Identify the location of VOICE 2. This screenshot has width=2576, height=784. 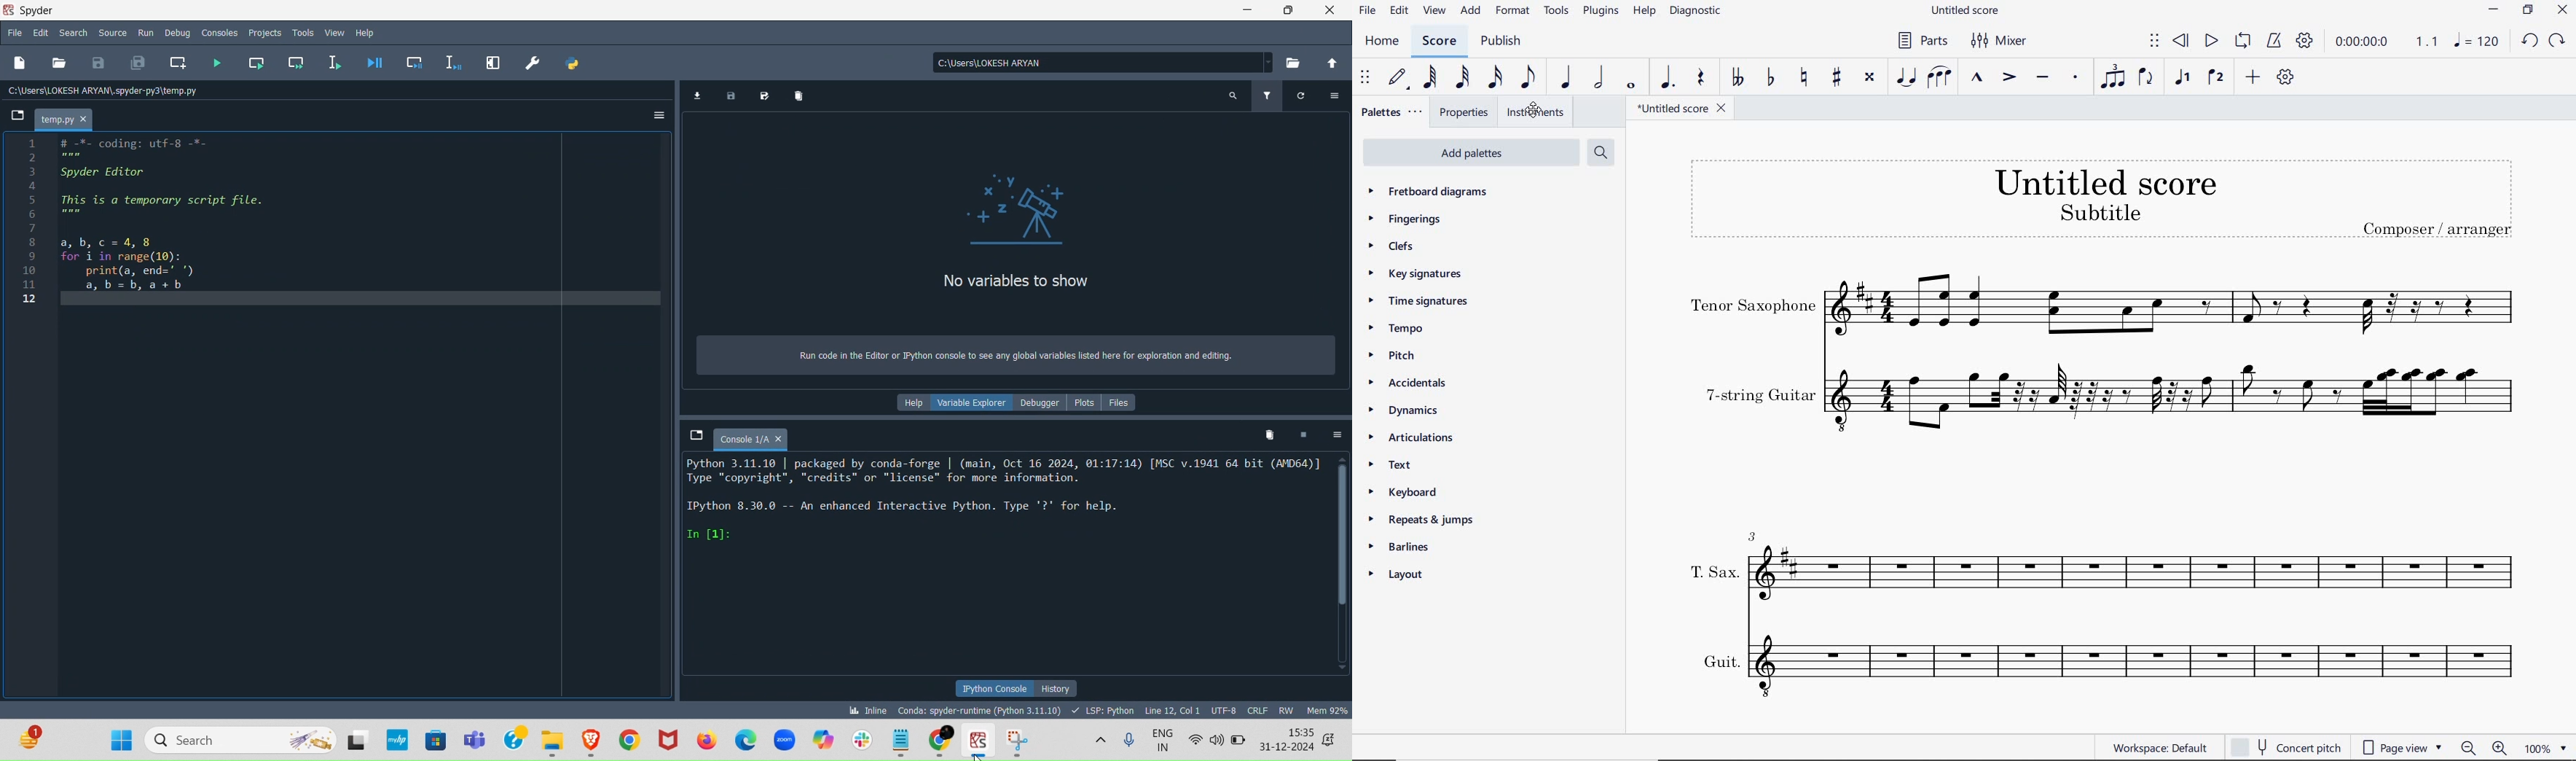
(2218, 78).